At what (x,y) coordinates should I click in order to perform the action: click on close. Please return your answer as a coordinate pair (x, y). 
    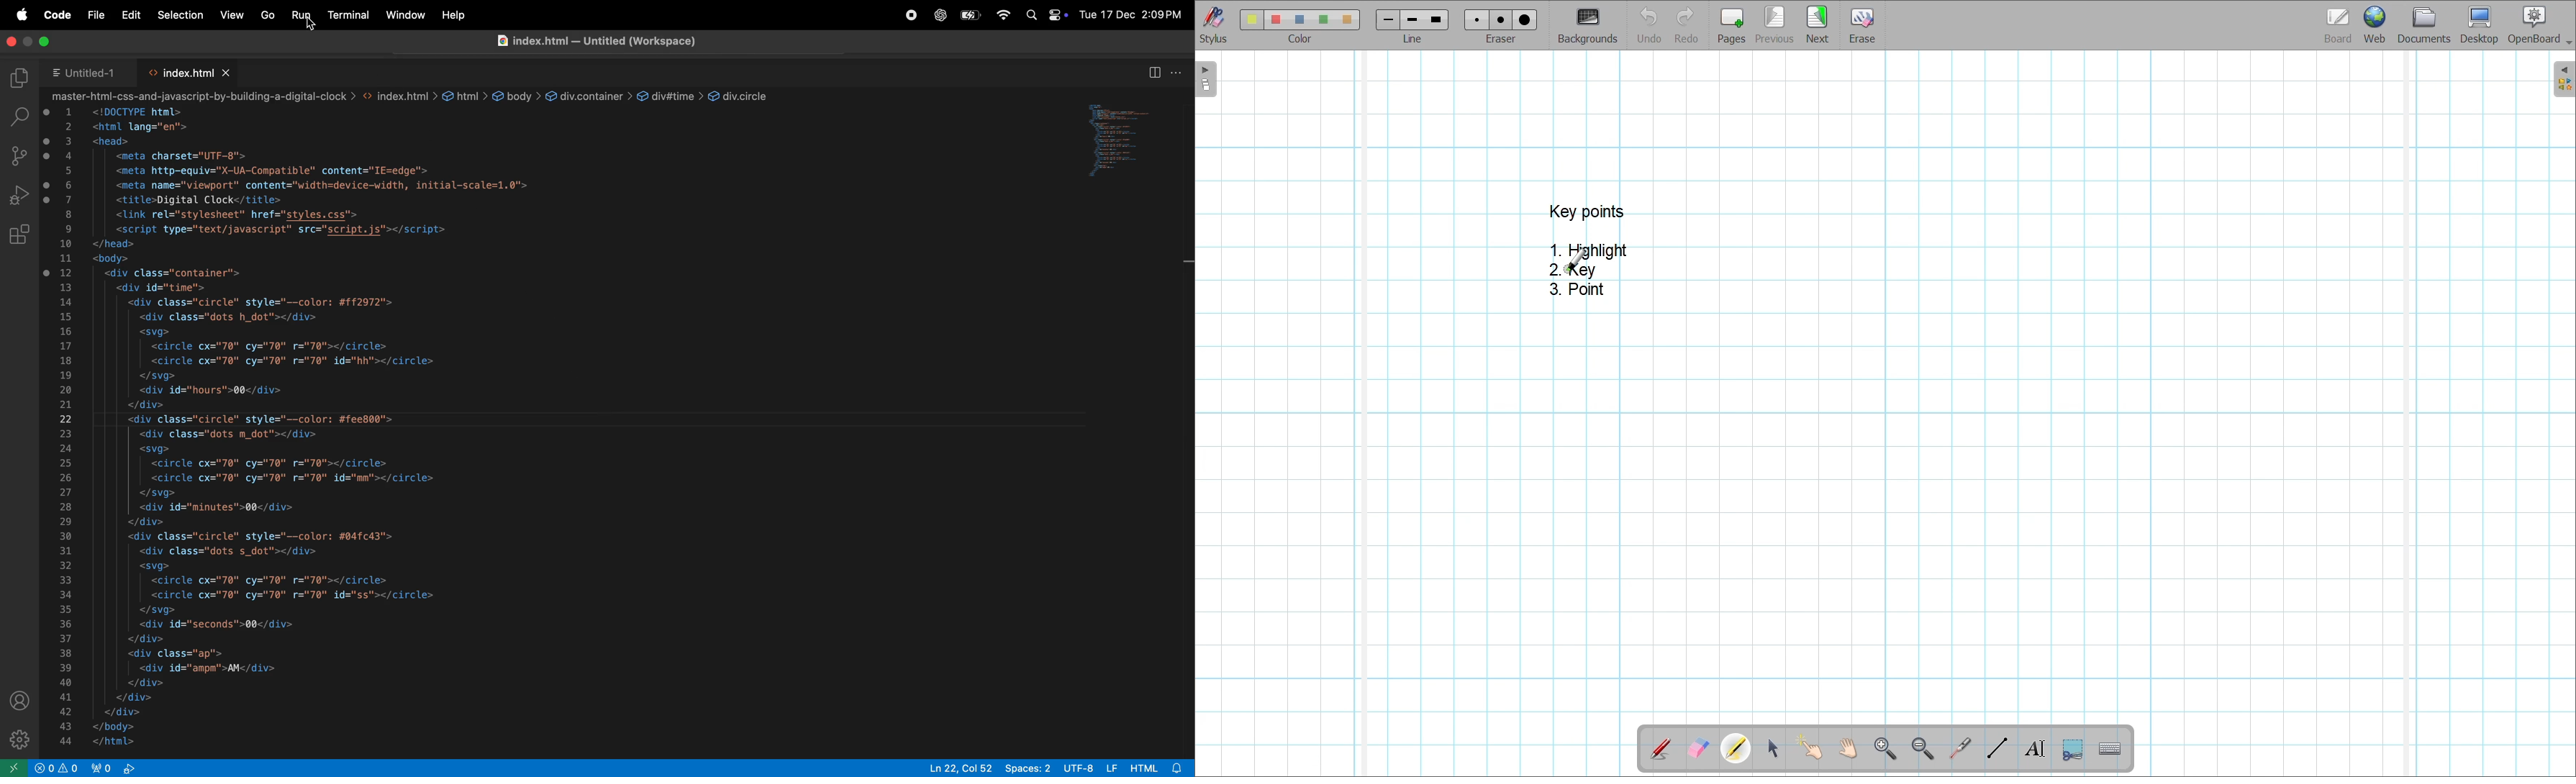
    Looking at the image, I should click on (227, 72).